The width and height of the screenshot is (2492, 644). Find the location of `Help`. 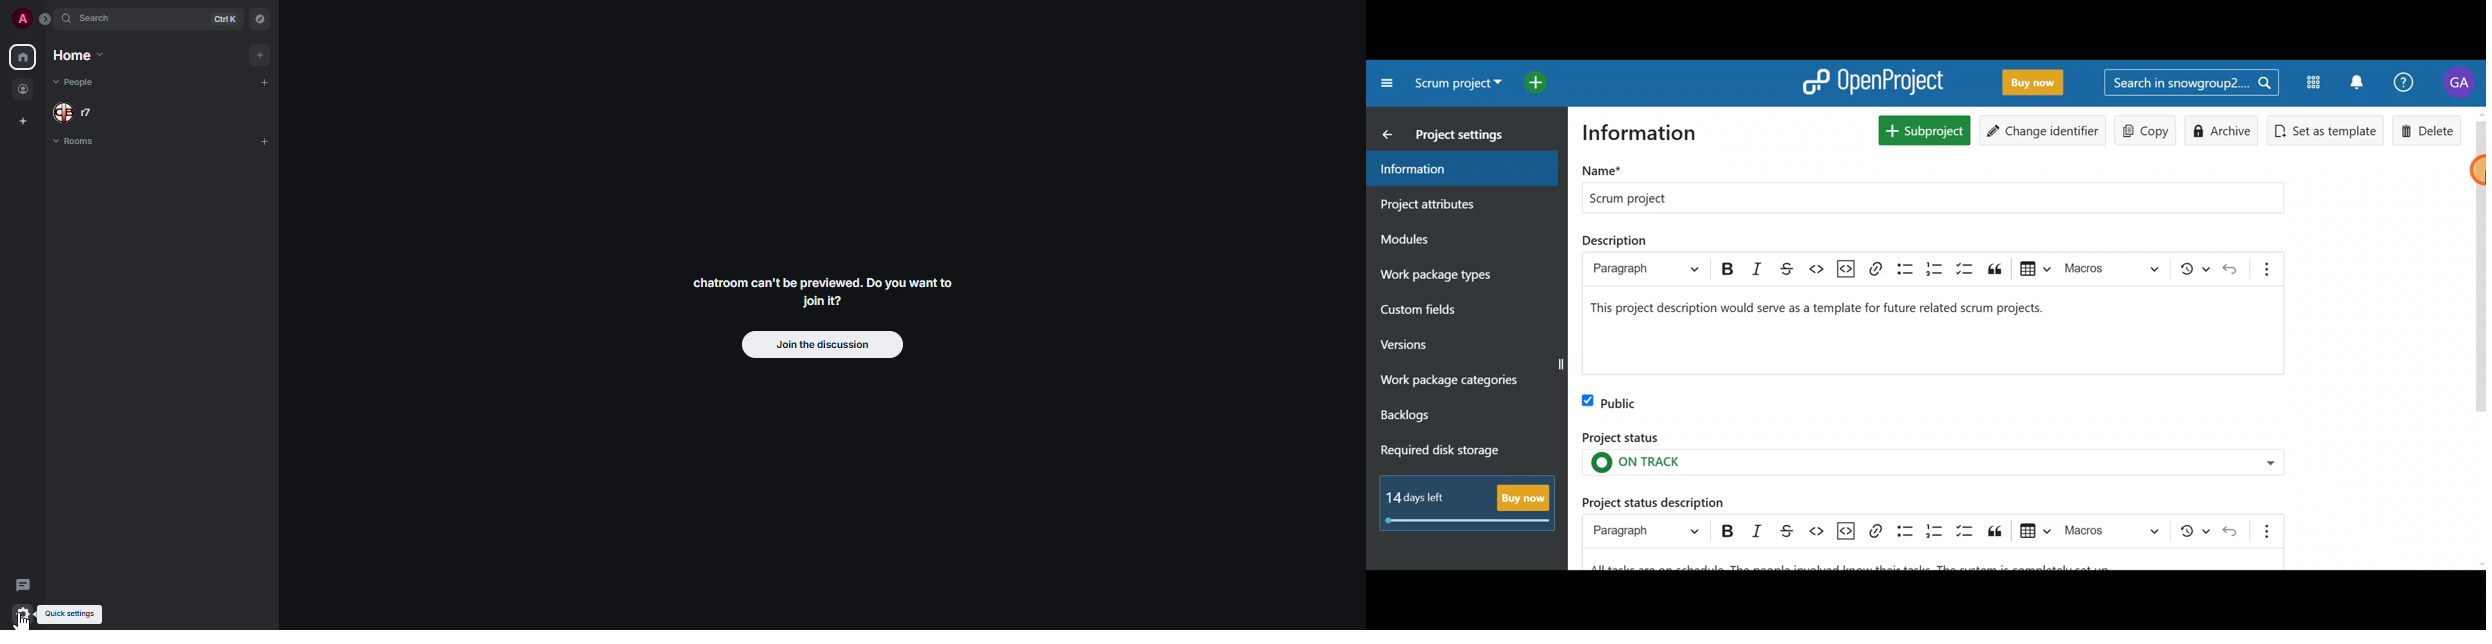

Help is located at coordinates (2406, 80).